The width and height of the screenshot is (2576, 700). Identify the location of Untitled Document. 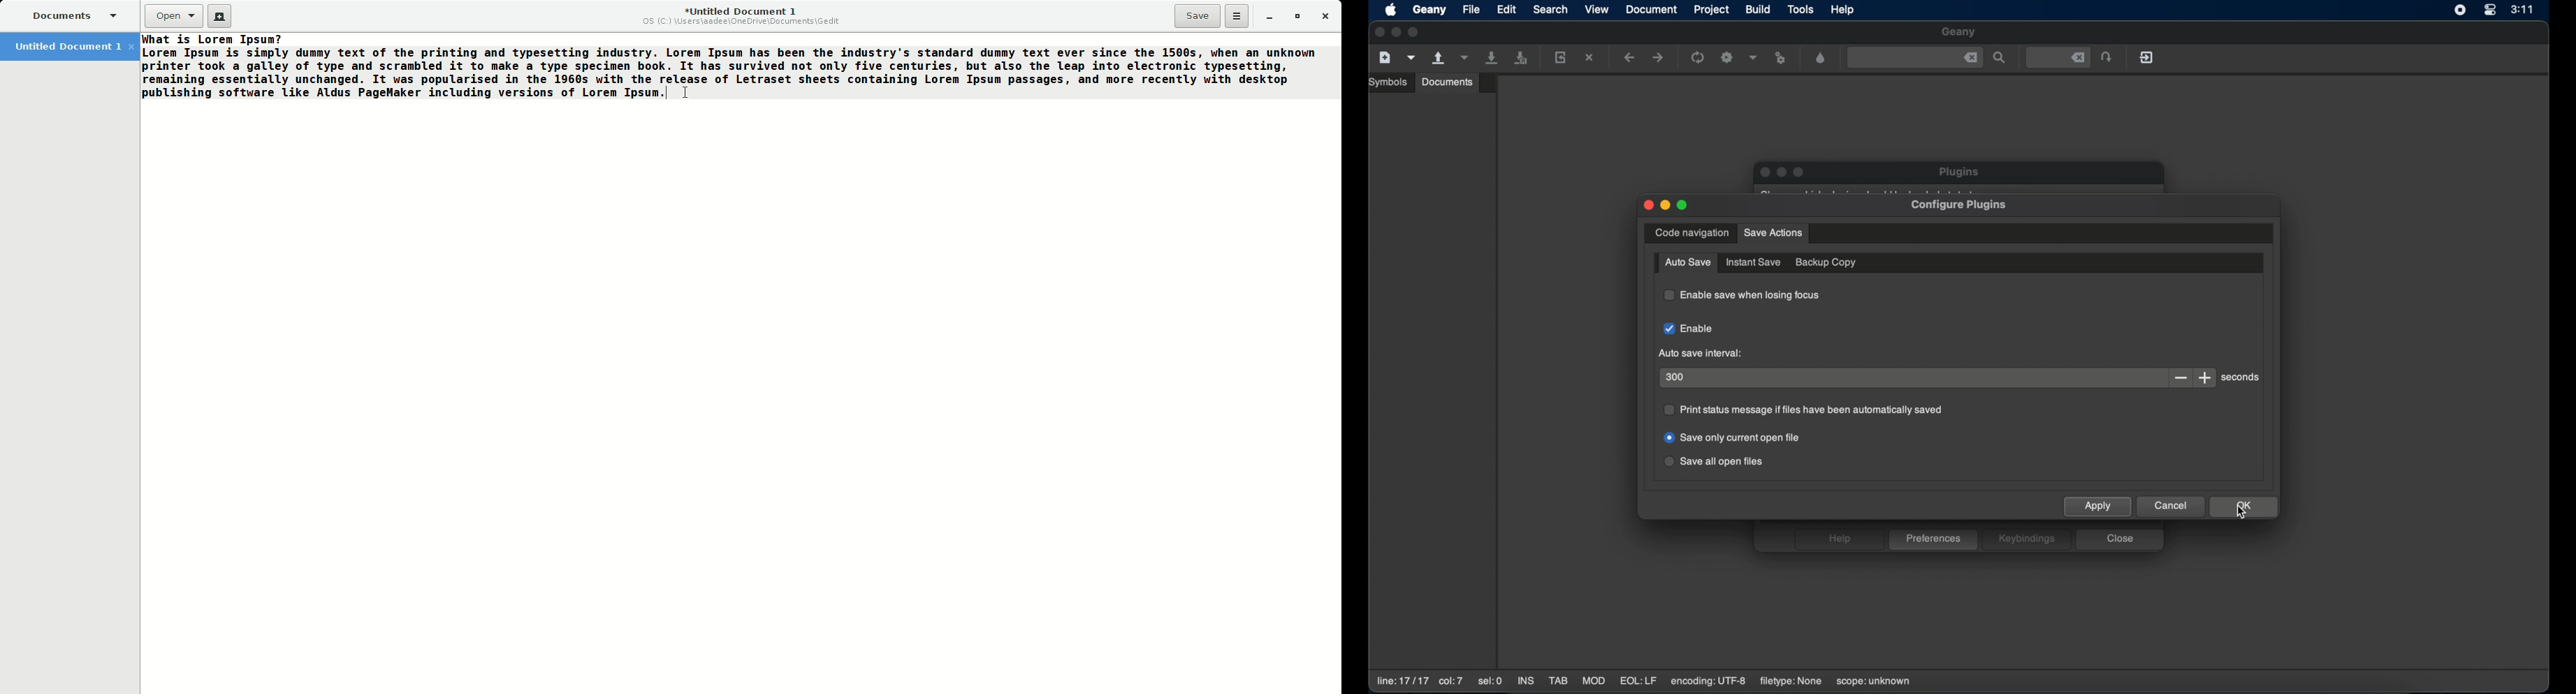
(73, 45).